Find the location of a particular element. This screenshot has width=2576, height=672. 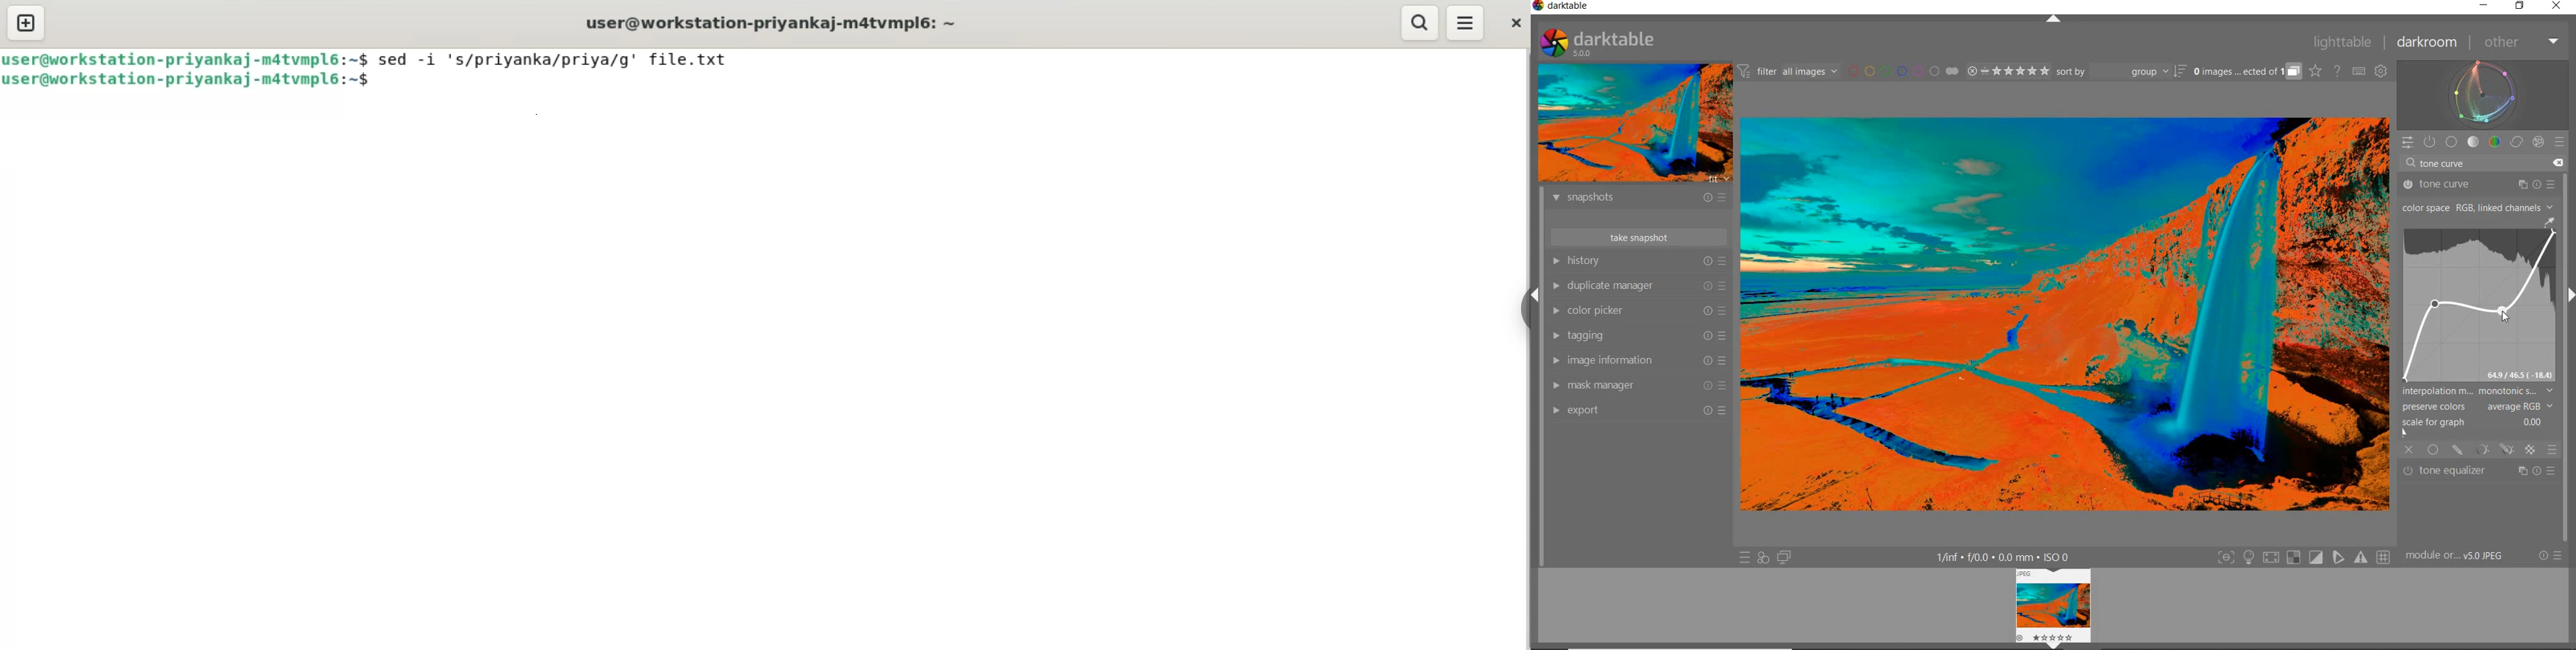

FILTER IMAGES BASED ON THEIR MODULE ORDER is located at coordinates (1788, 72).